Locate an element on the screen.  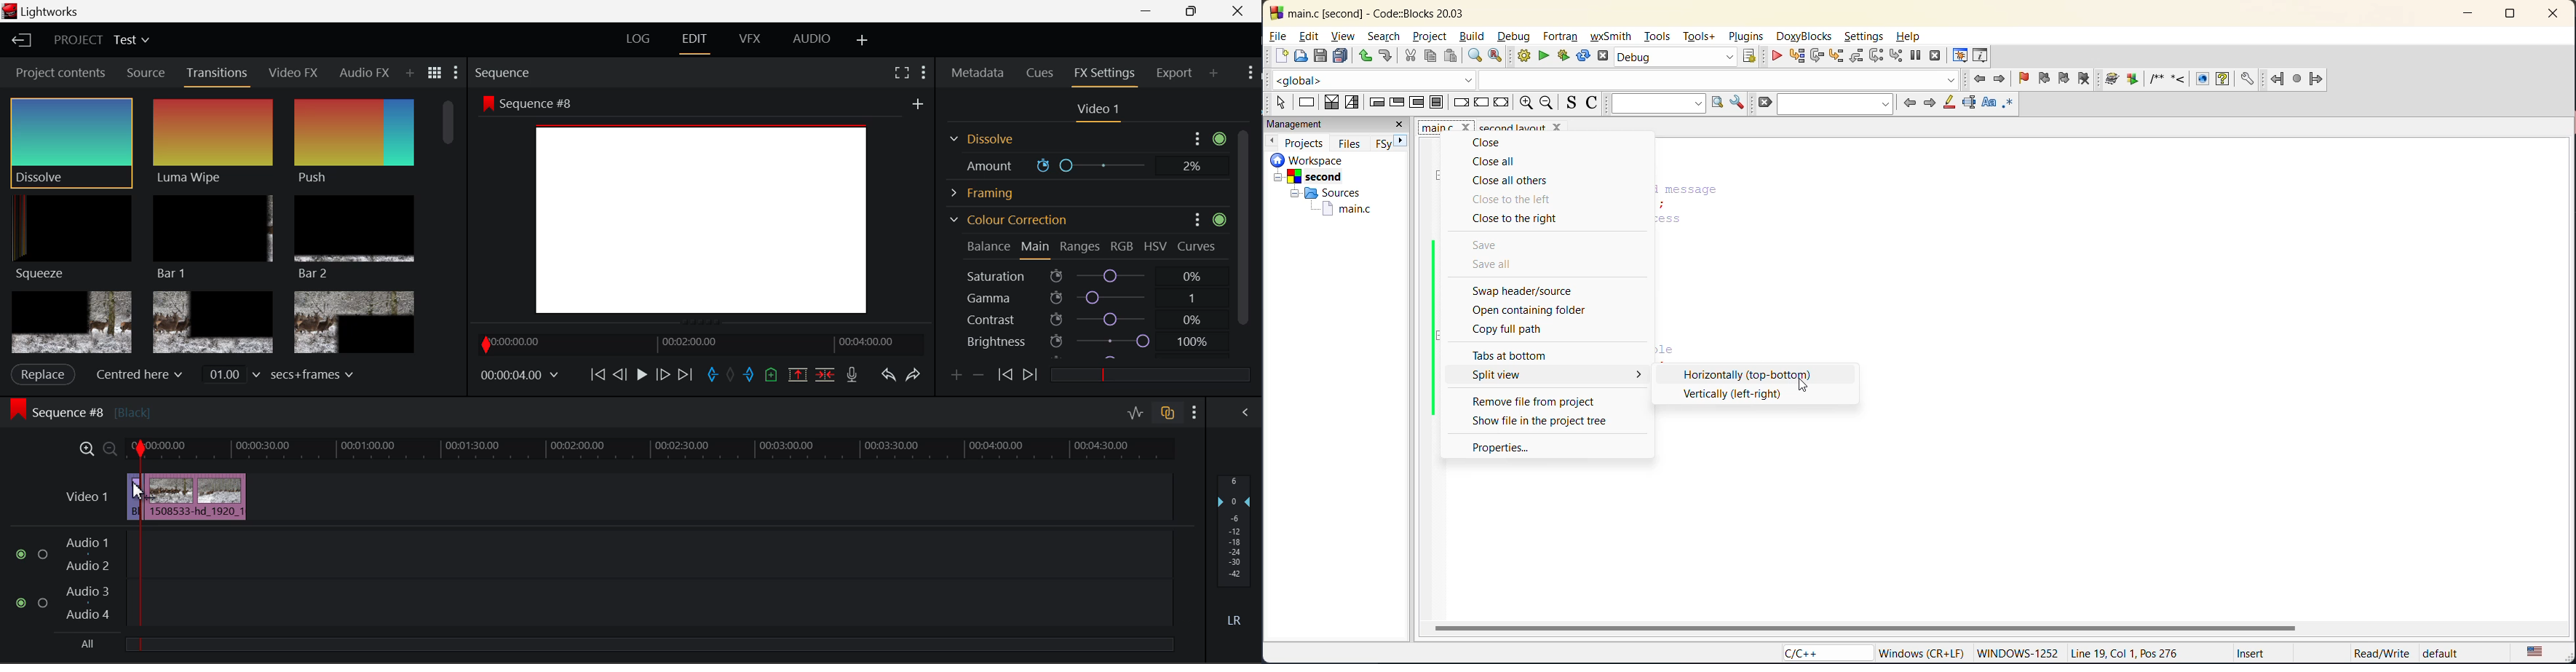
FSy is located at coordinates (1381, 143).